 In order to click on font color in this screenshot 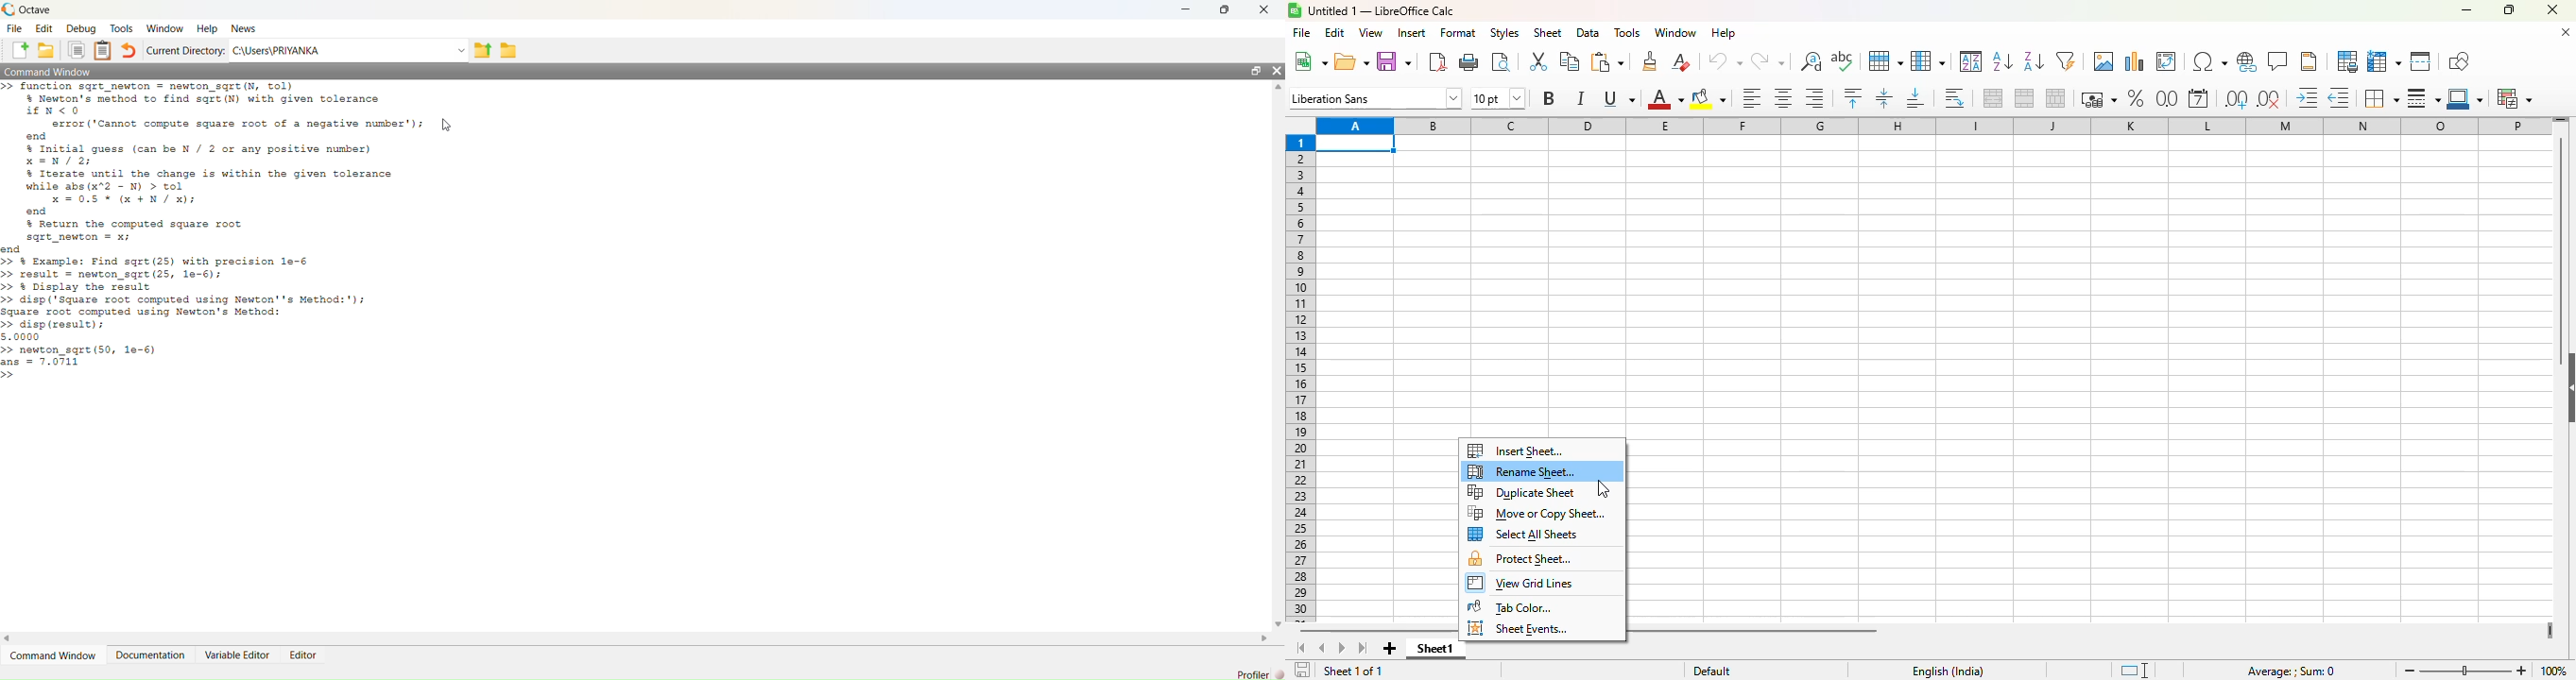, I will do `click(1664, 98)`.